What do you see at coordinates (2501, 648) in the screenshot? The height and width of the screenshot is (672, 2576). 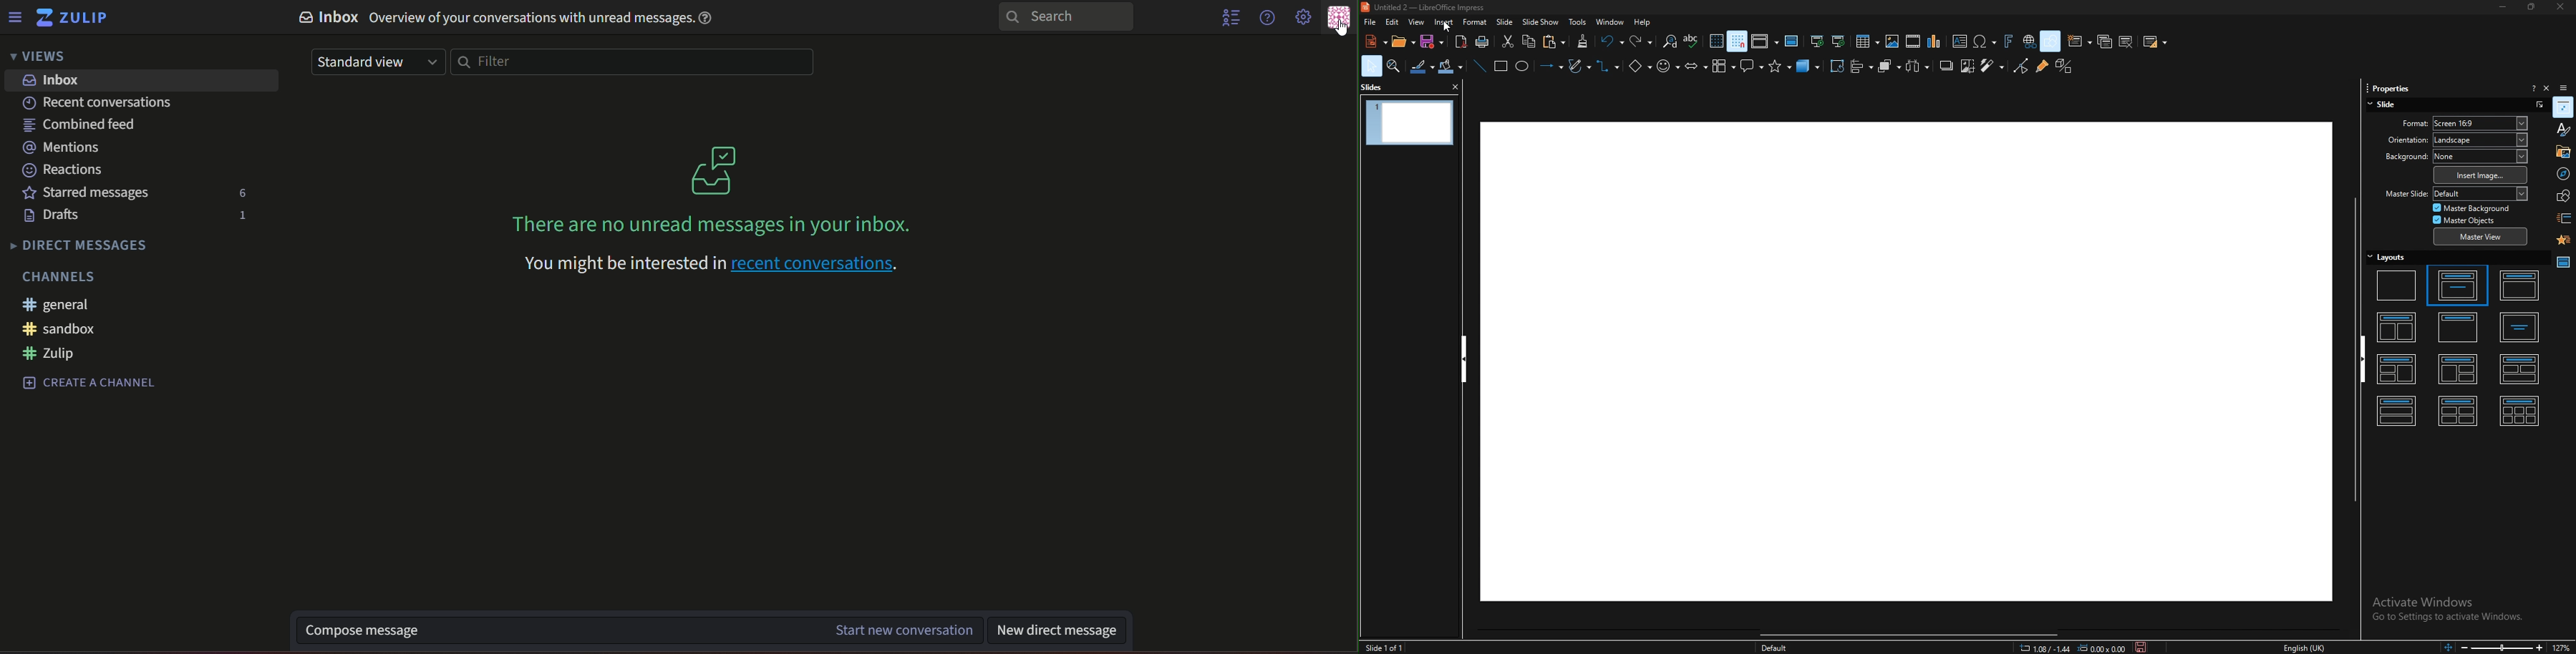 I see `zoom slidebar` at bounding box center [2501, 648].